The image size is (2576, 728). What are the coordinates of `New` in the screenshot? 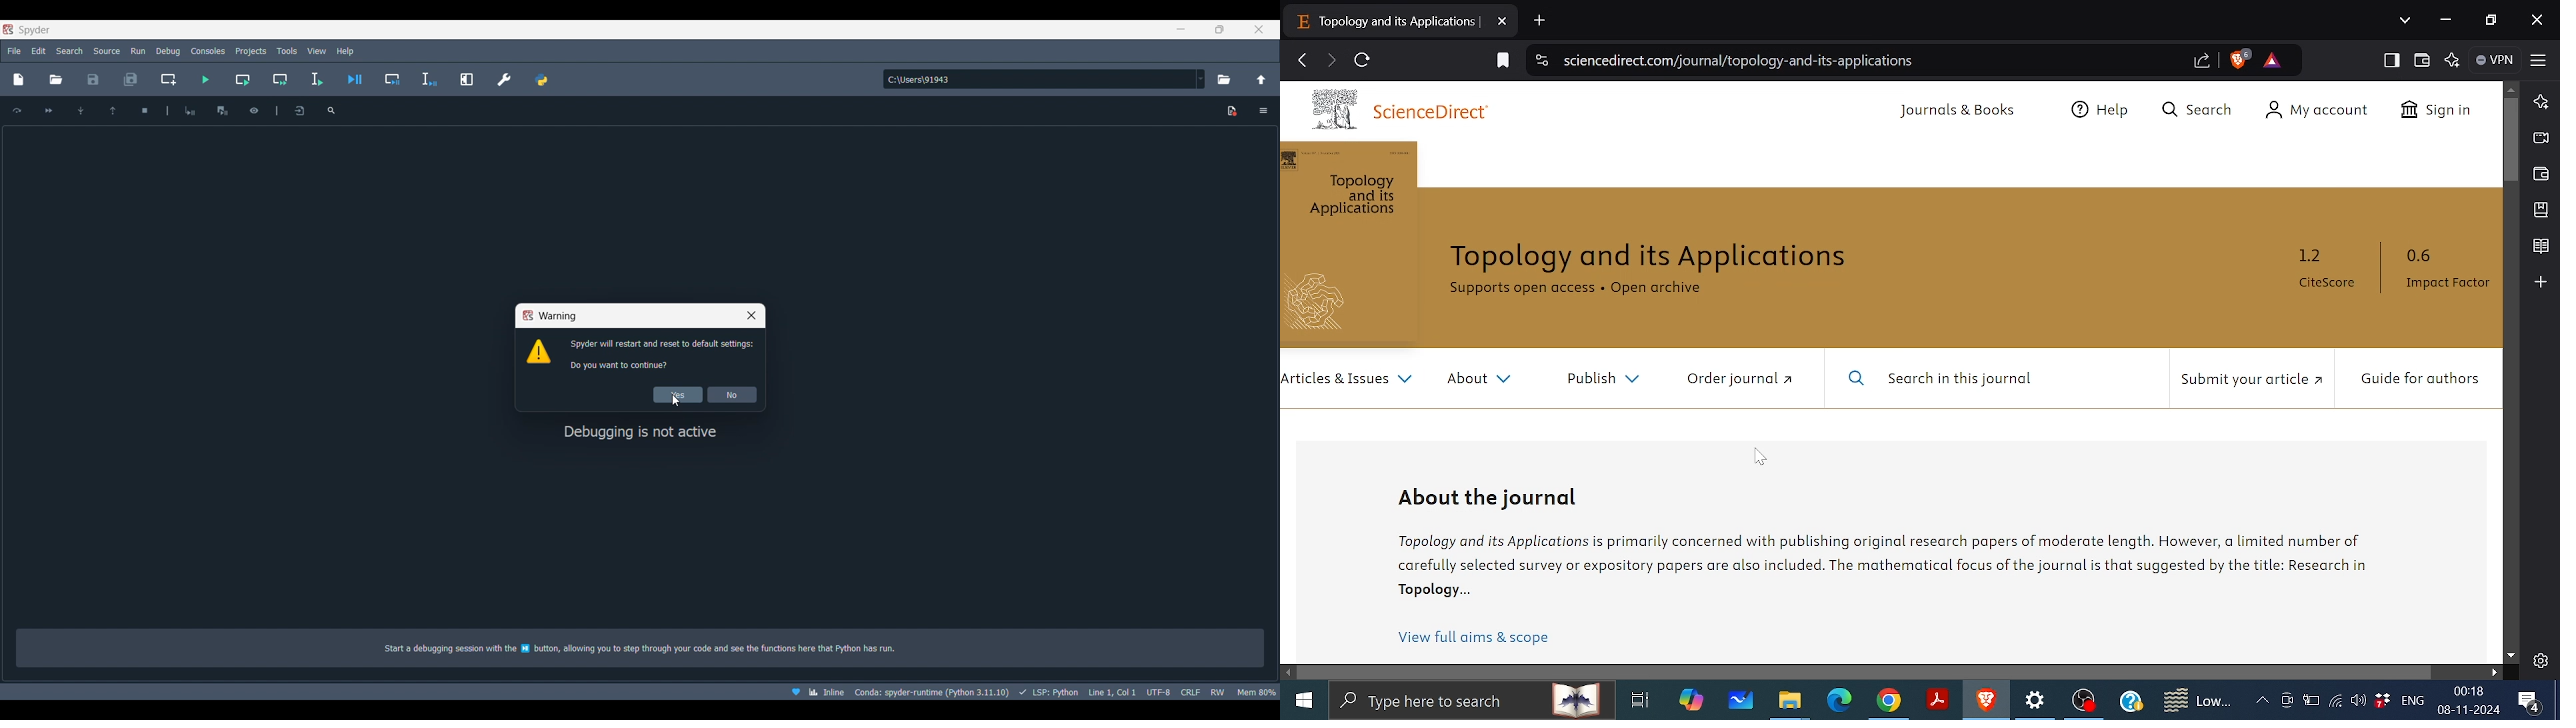 It's located at (20, 79).